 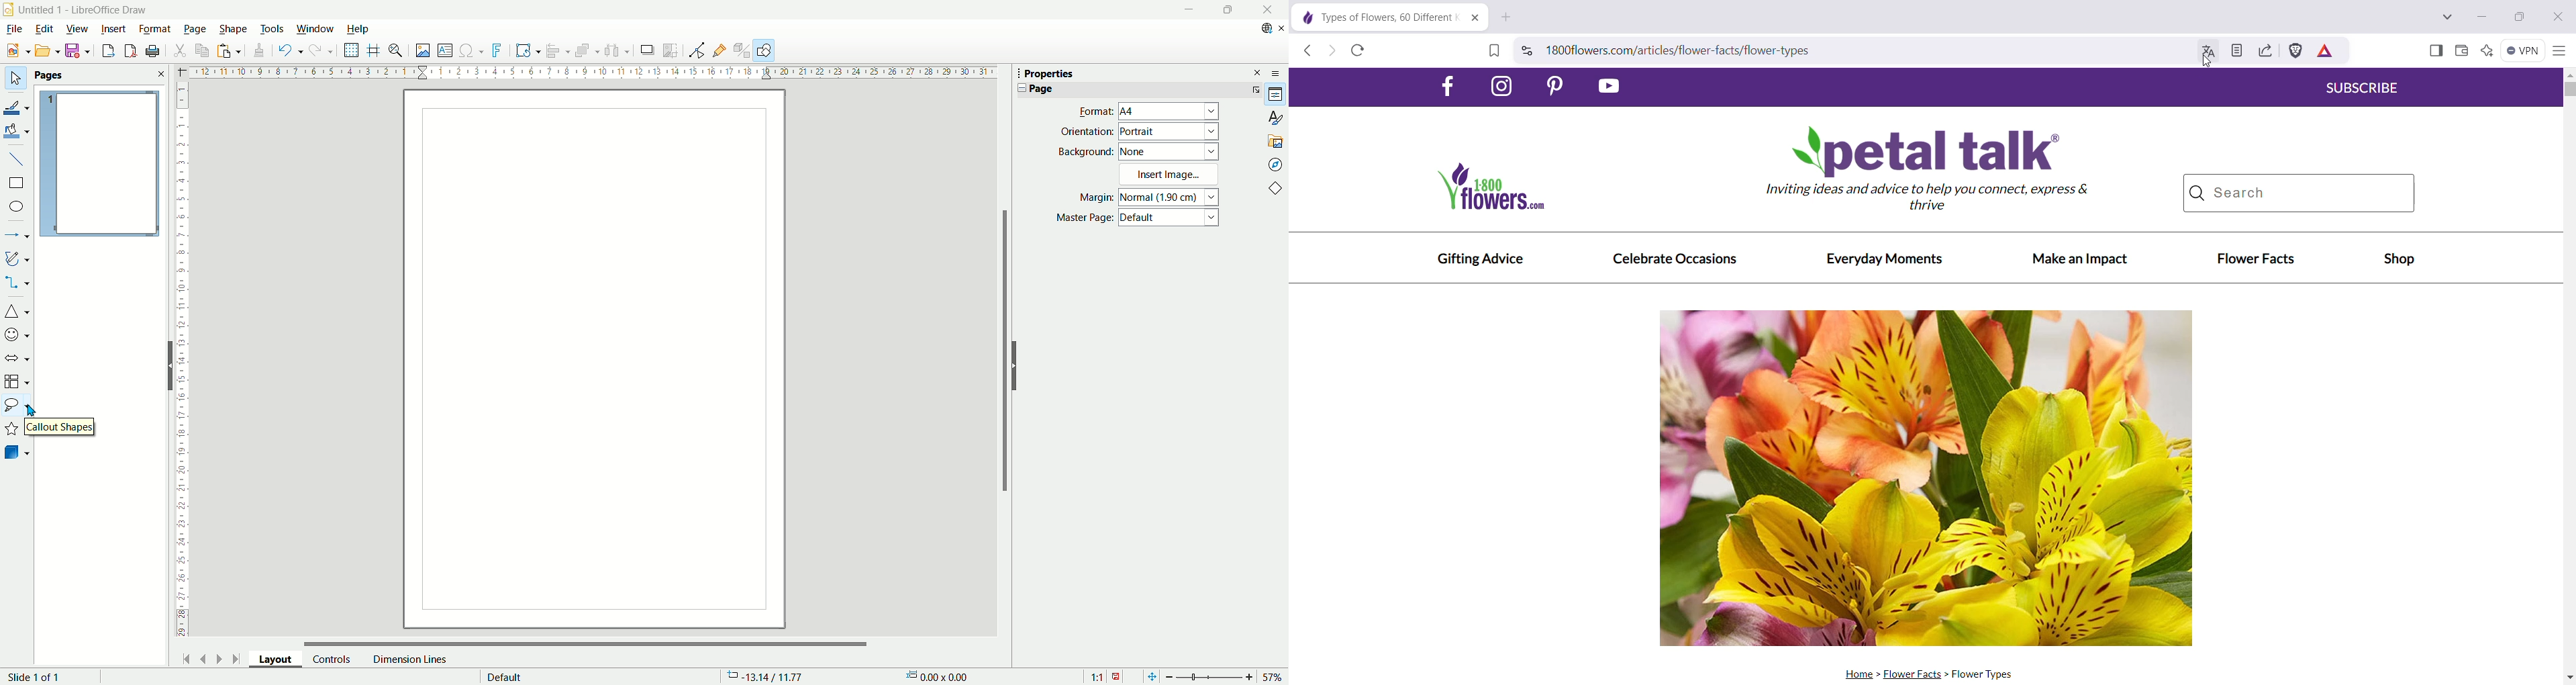 What do you see at coordinates (99, 76) in the screenshot?
I see `pages` at bounding box center [99, 76].